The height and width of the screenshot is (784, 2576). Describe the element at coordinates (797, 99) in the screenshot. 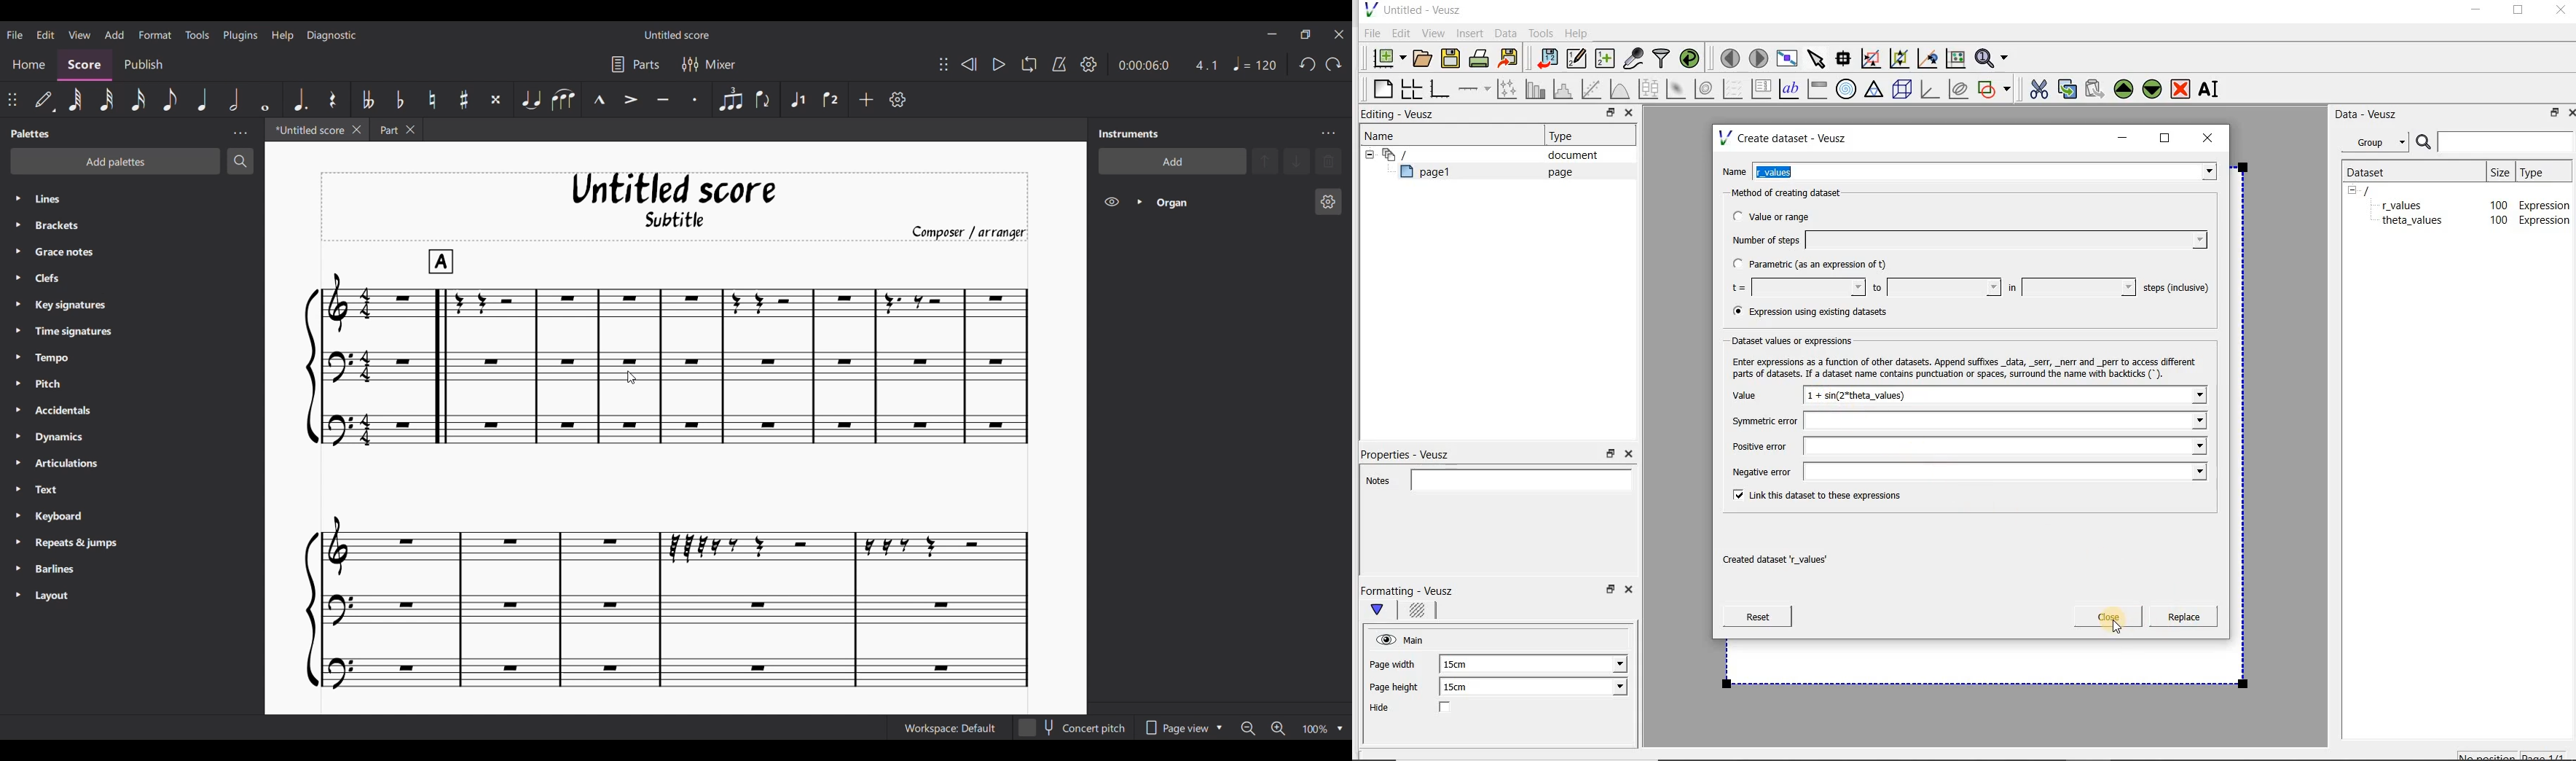

I see `Voice 1` at that location.